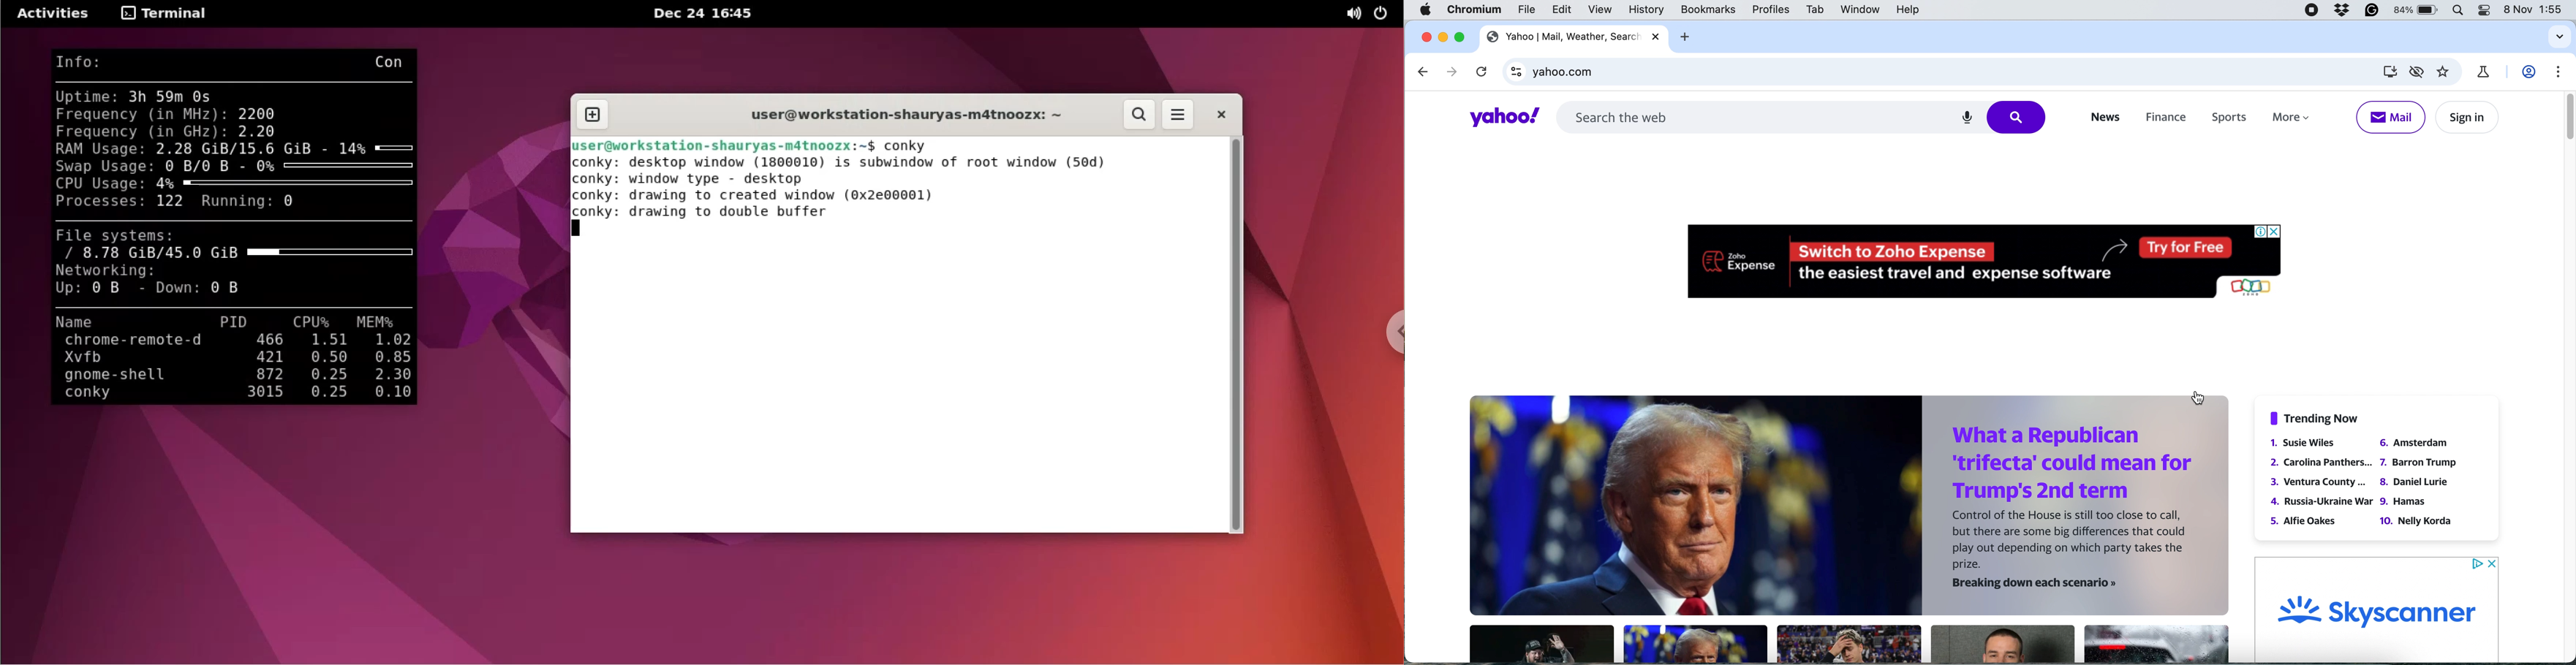 This screenshot has height=672, width=2576. I want to click on yahoo.com, so click(1940, 70).